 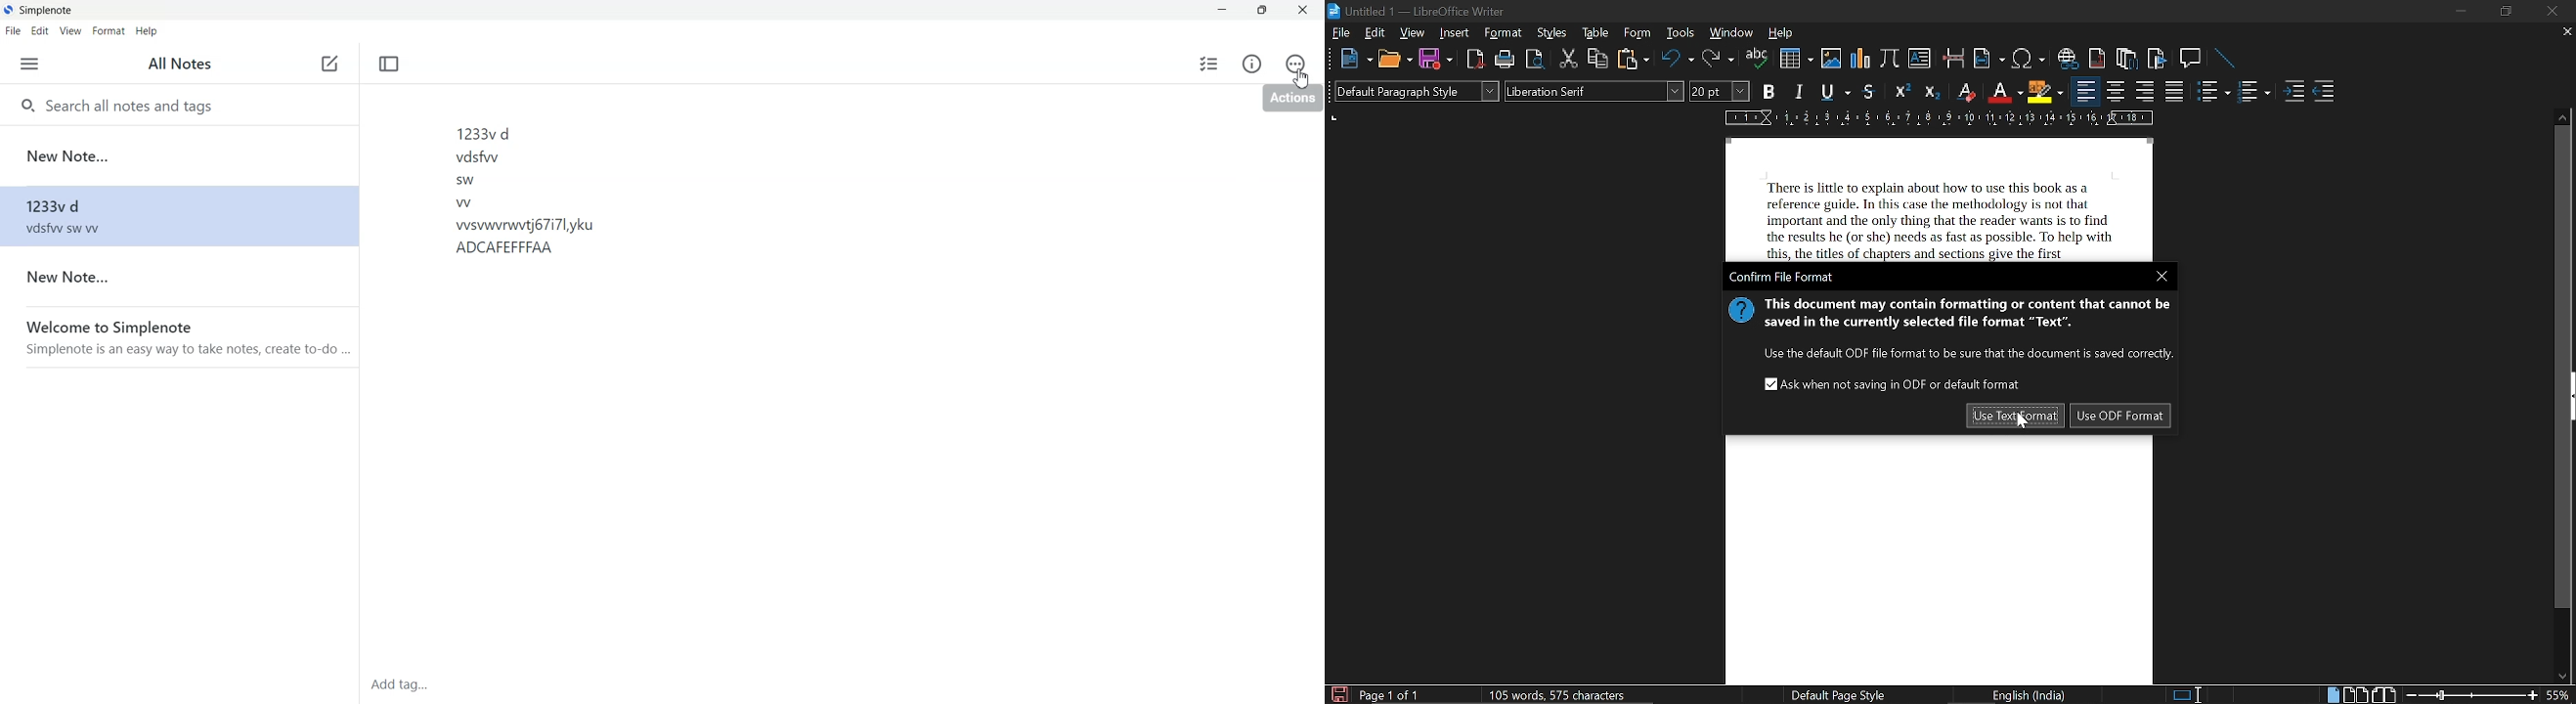 I want to click on Cursor, so click(x=1300, y=80).